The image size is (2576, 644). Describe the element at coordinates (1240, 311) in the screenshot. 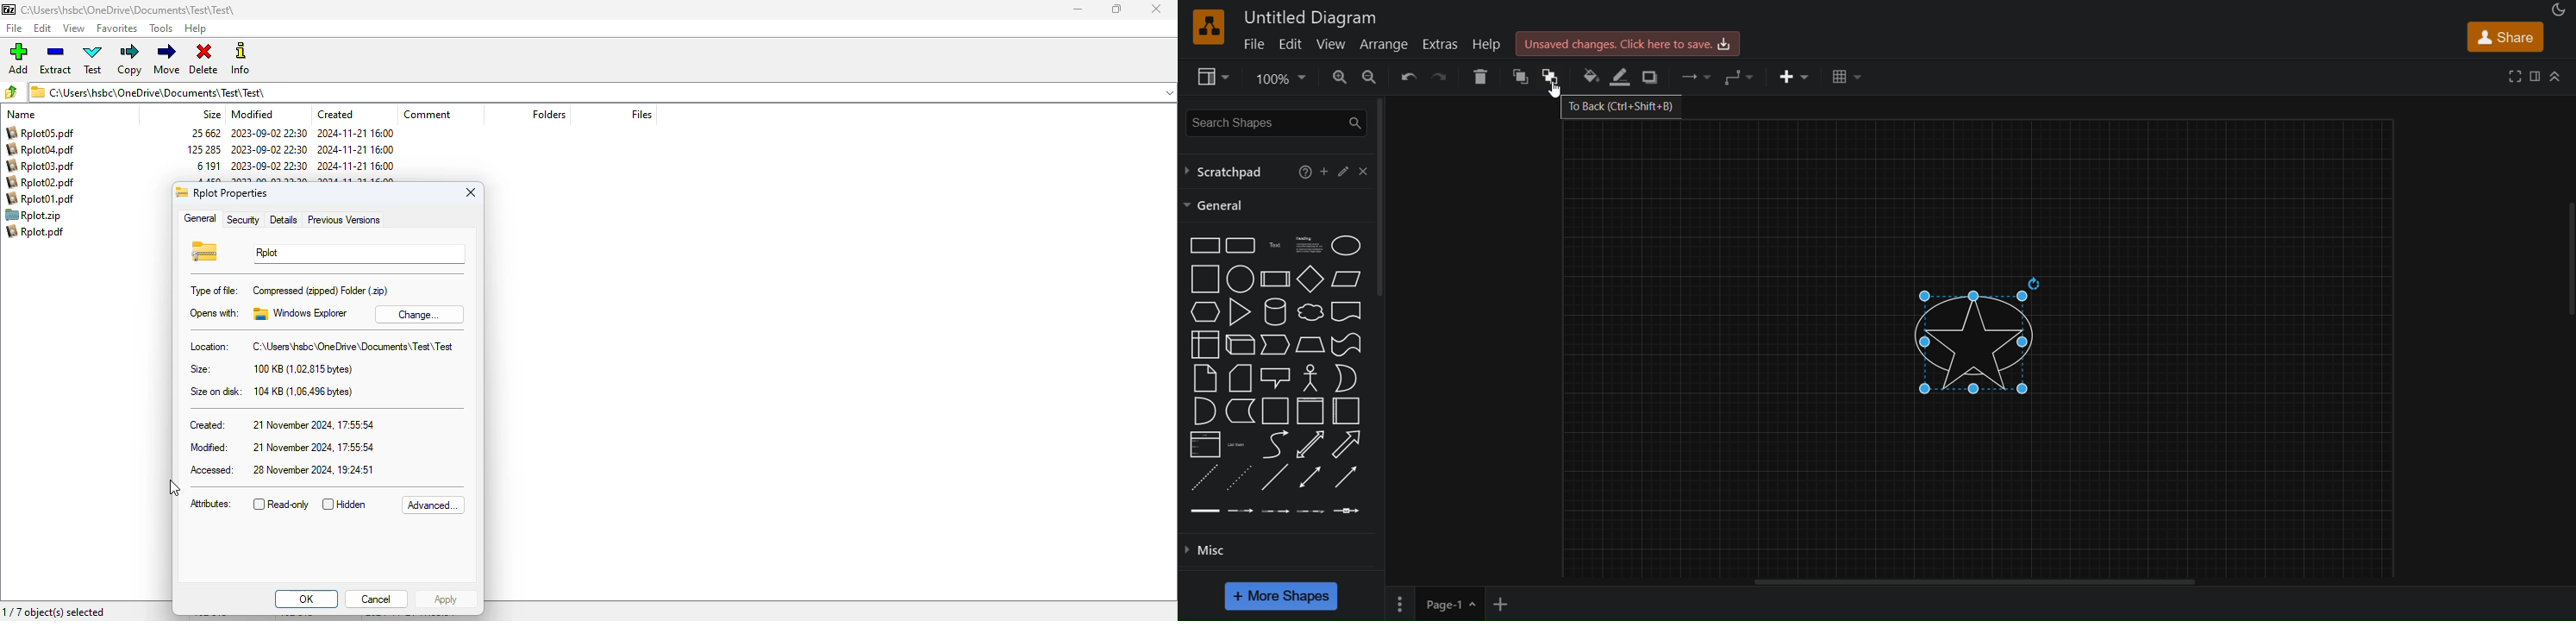

I see `triangle` at that location.